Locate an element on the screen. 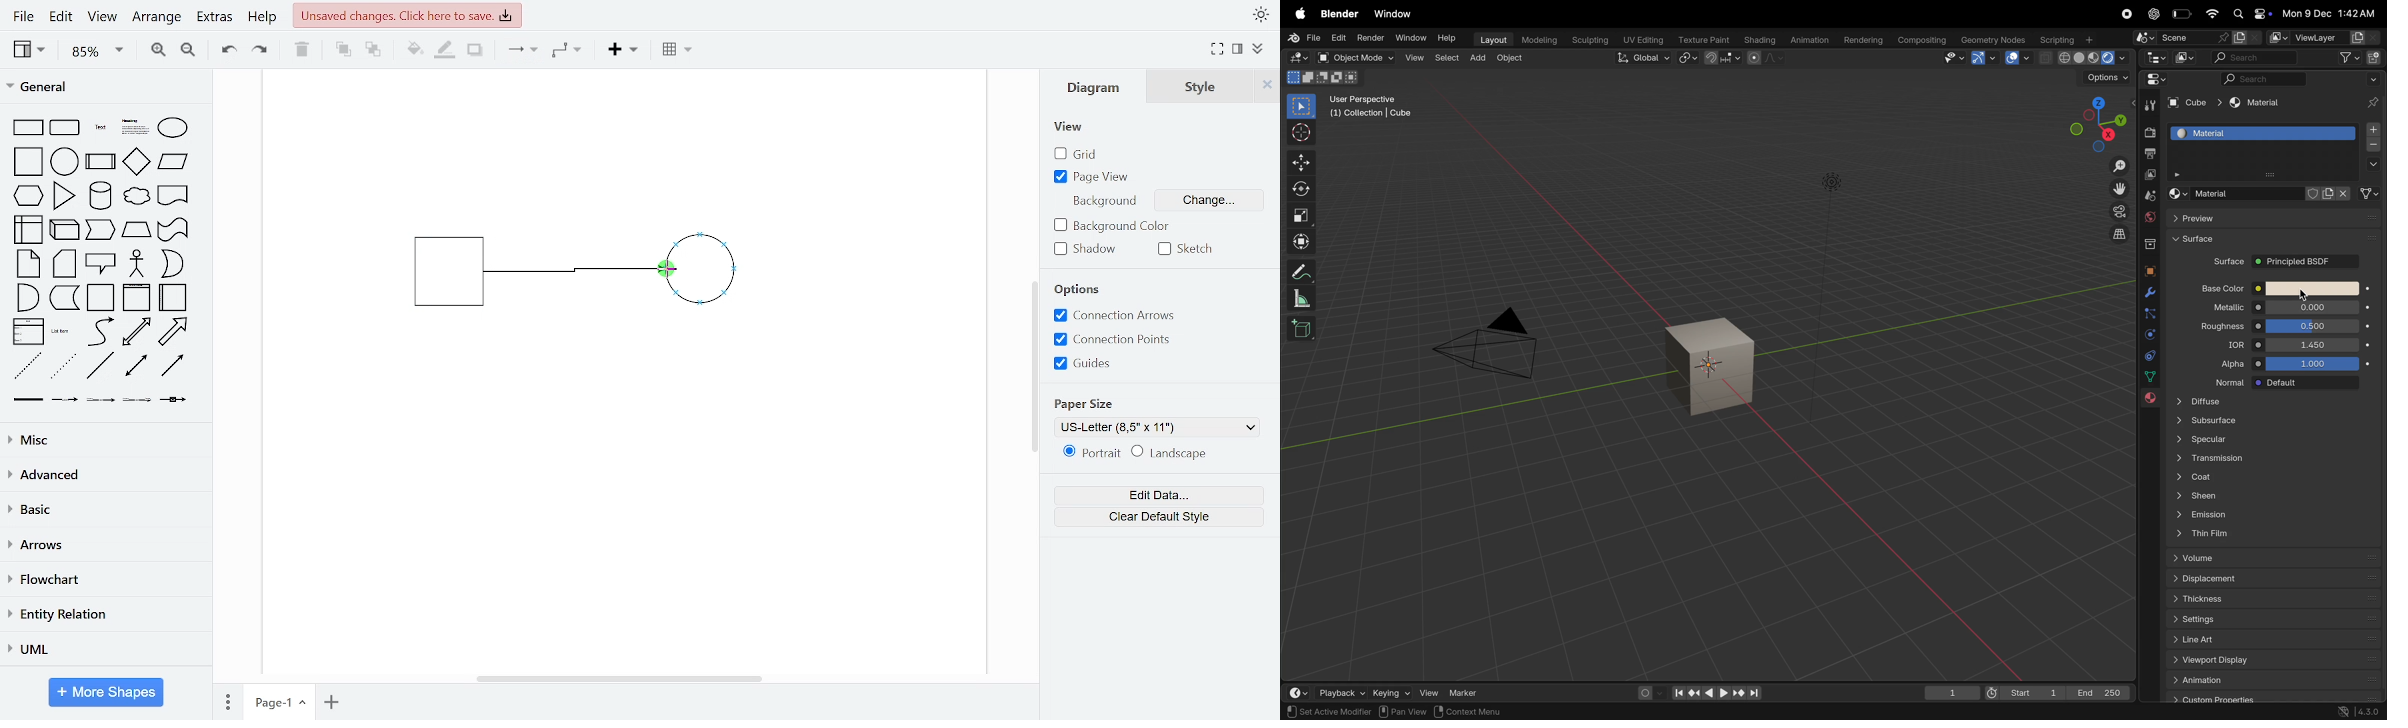 The width and height of the screenshot is (2408, 728). Vertical scrollbar is located at coordinates (1037, 369).